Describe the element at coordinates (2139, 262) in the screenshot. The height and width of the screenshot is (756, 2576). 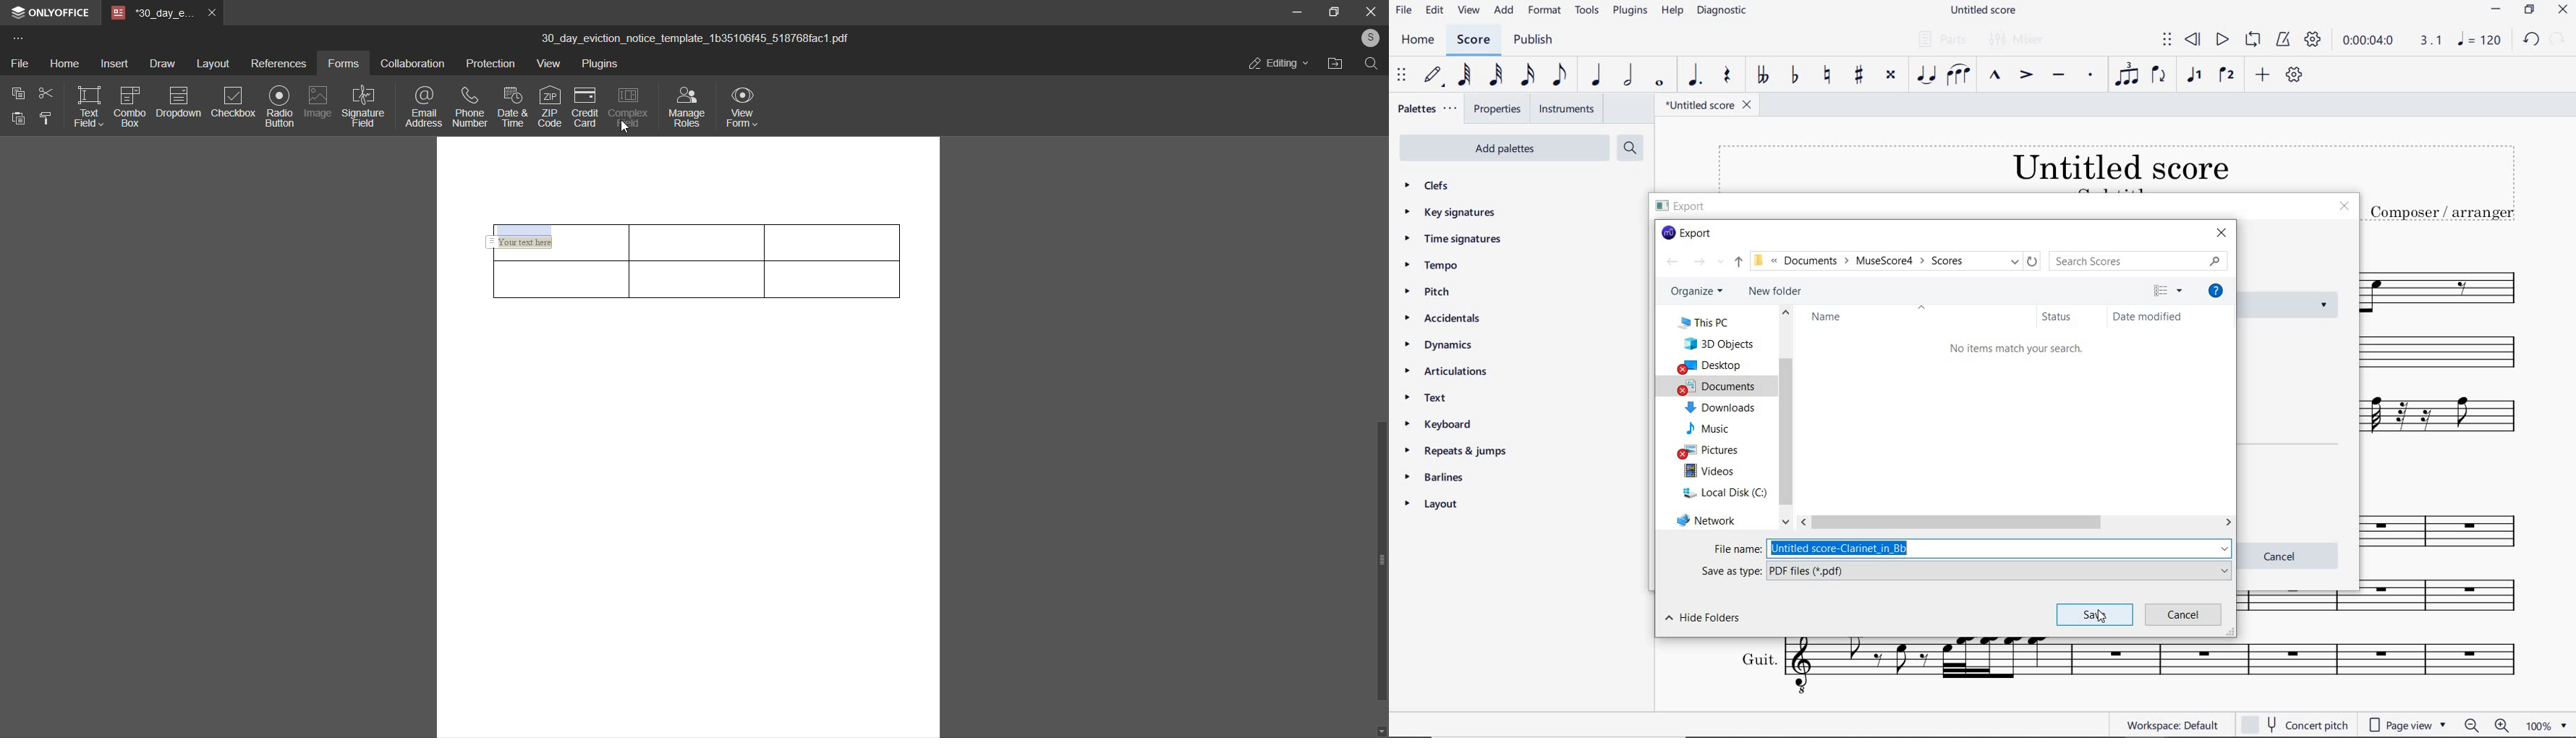
I see `SEARCH FOLDER` at that location.